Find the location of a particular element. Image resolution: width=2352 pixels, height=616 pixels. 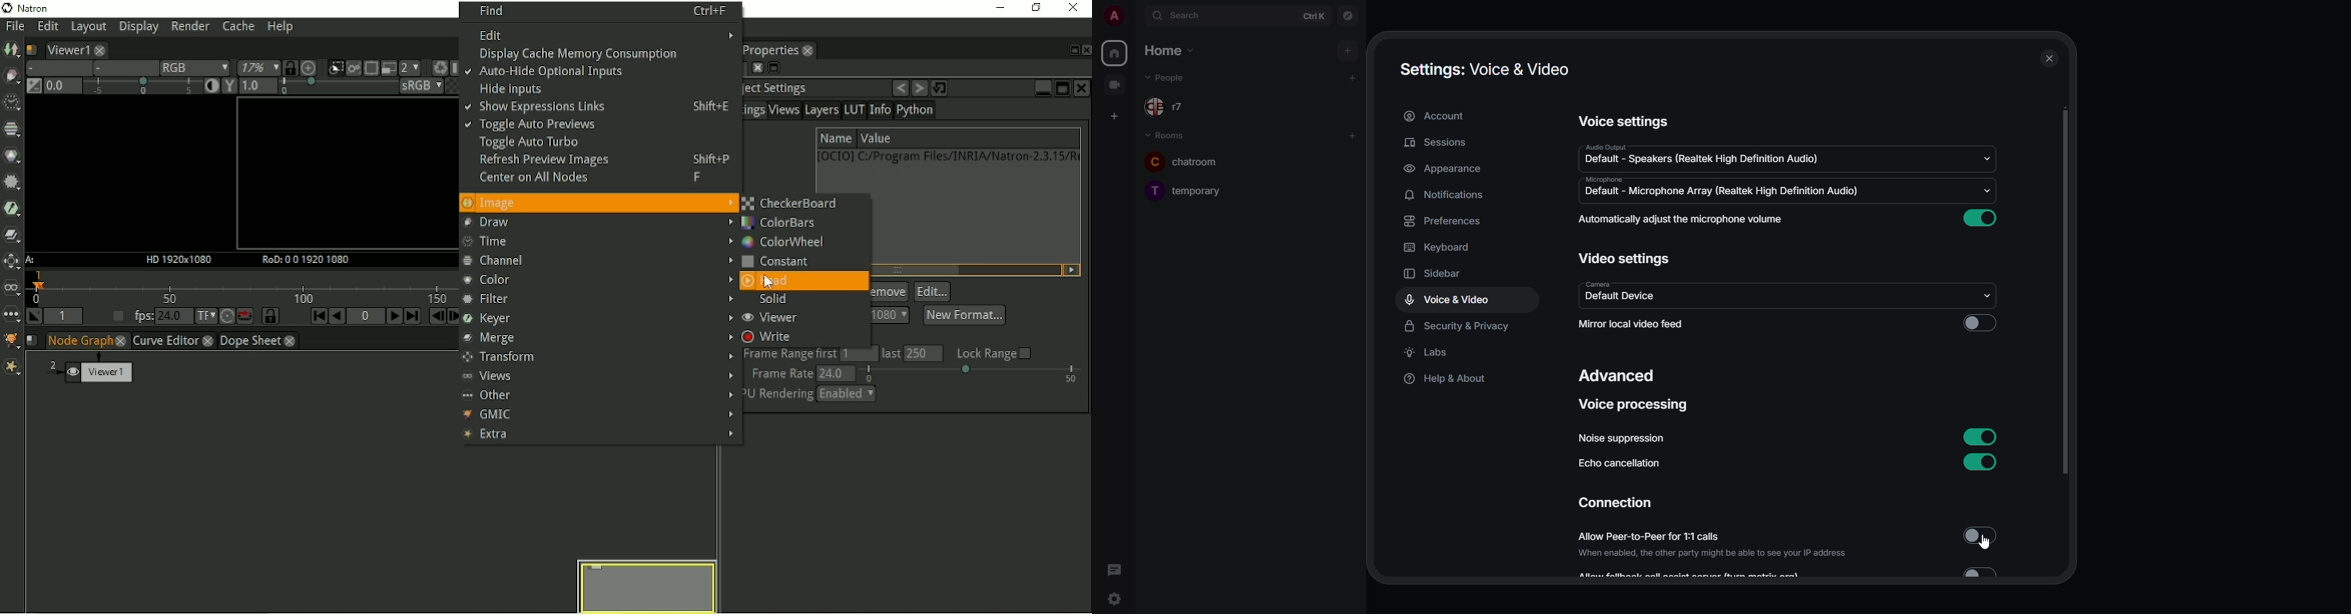

people is located at coordinates (1176, 107).